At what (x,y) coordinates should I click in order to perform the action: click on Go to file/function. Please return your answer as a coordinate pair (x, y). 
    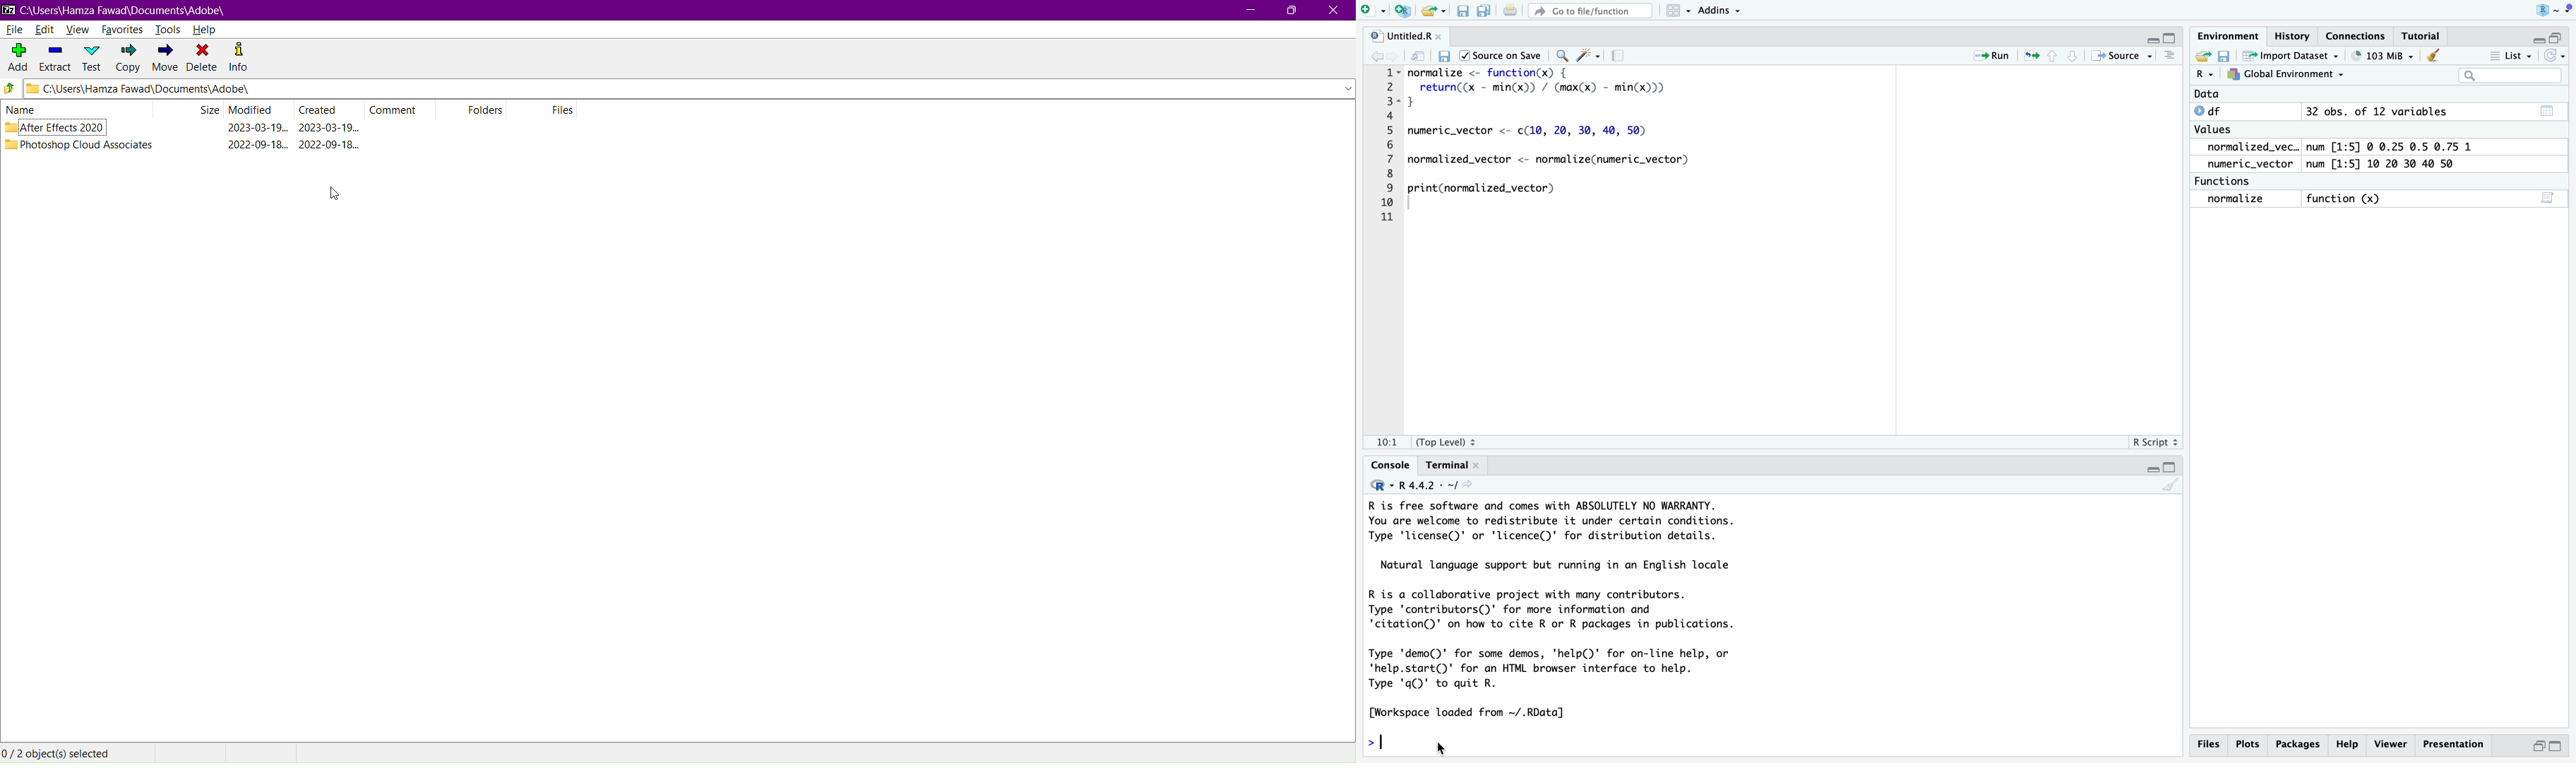
    Looking at the image, I should click on (1590, 12).